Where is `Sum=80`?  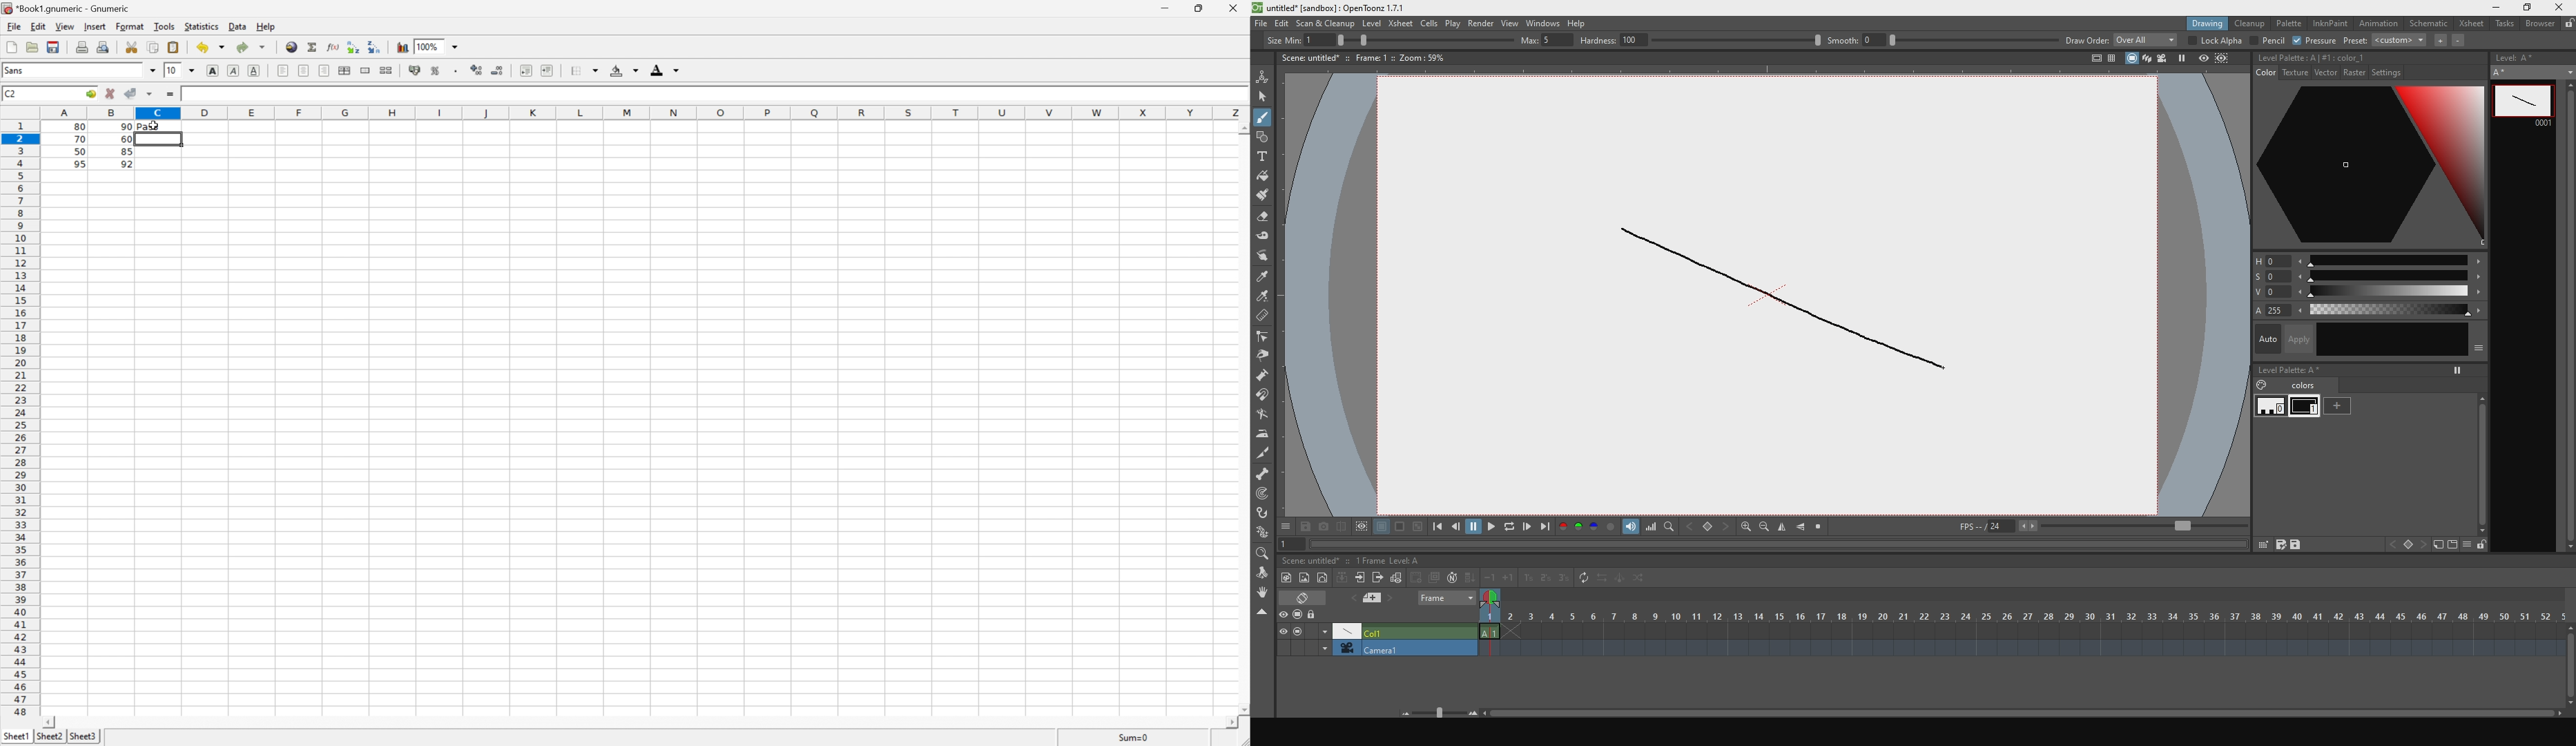
Sum=80 is located at coordinates (1133, 738).